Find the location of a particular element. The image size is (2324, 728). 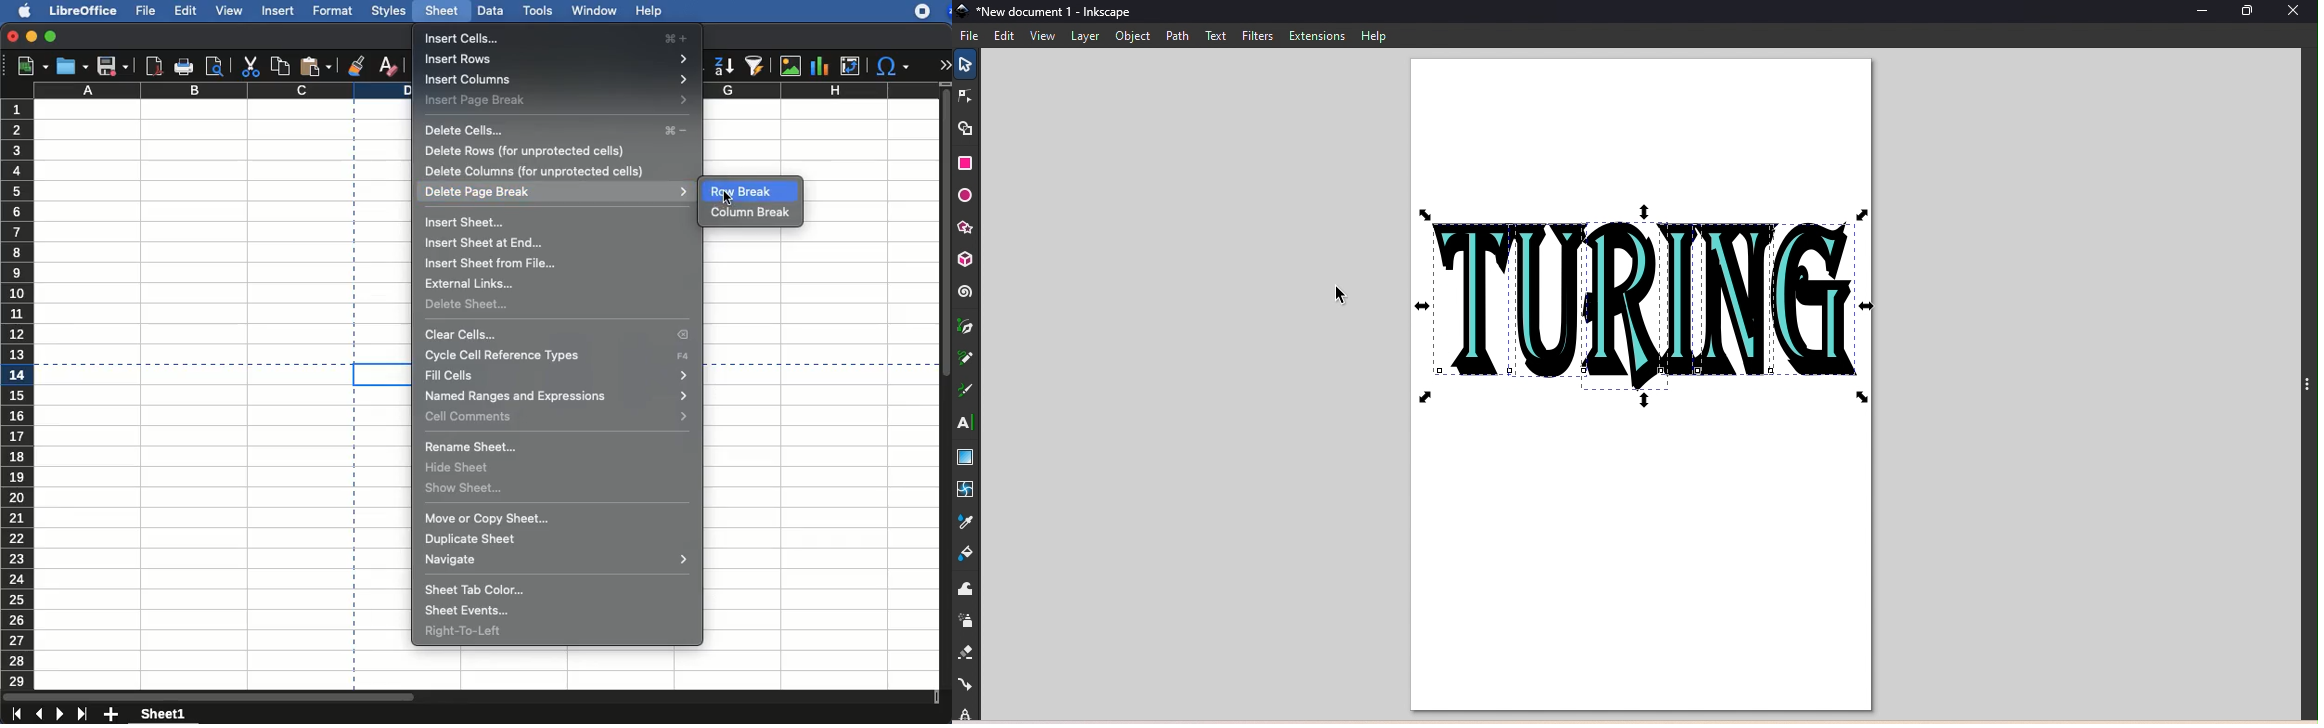

external links is located at coordinates (475, 283).